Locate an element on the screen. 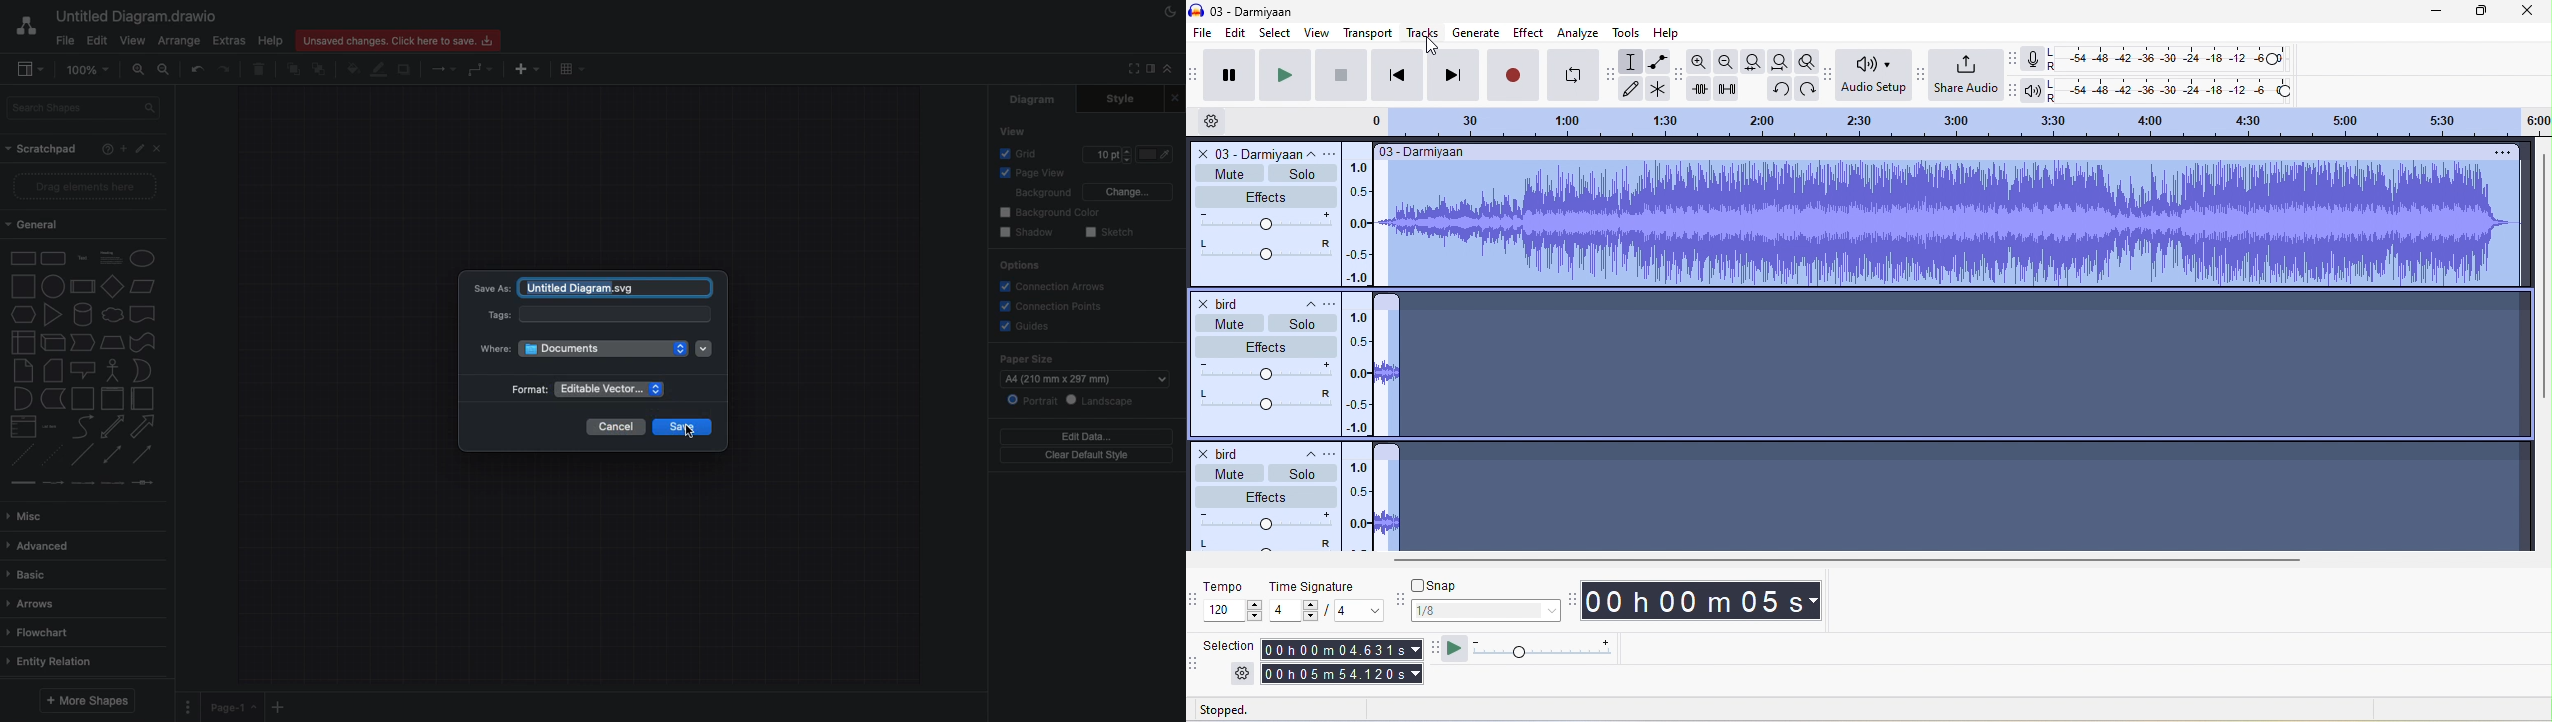 The width and height of the screenshot is (2576, 728). To front is located at coordinates (292, 72).